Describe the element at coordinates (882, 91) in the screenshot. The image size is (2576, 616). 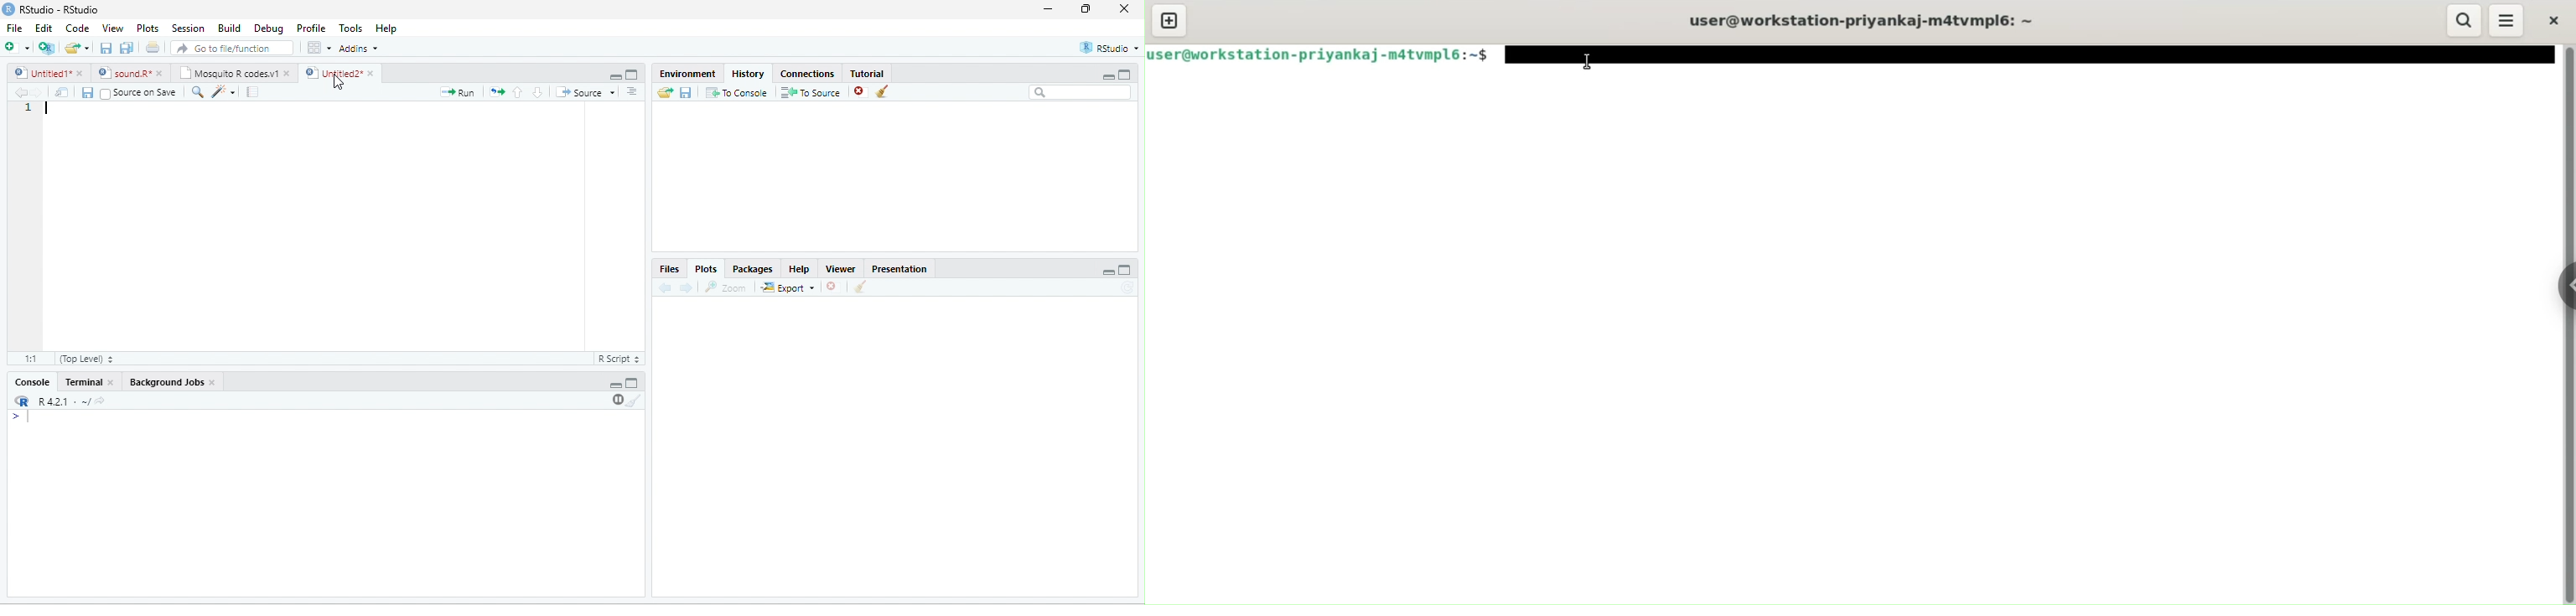
I see `clear` at that location.